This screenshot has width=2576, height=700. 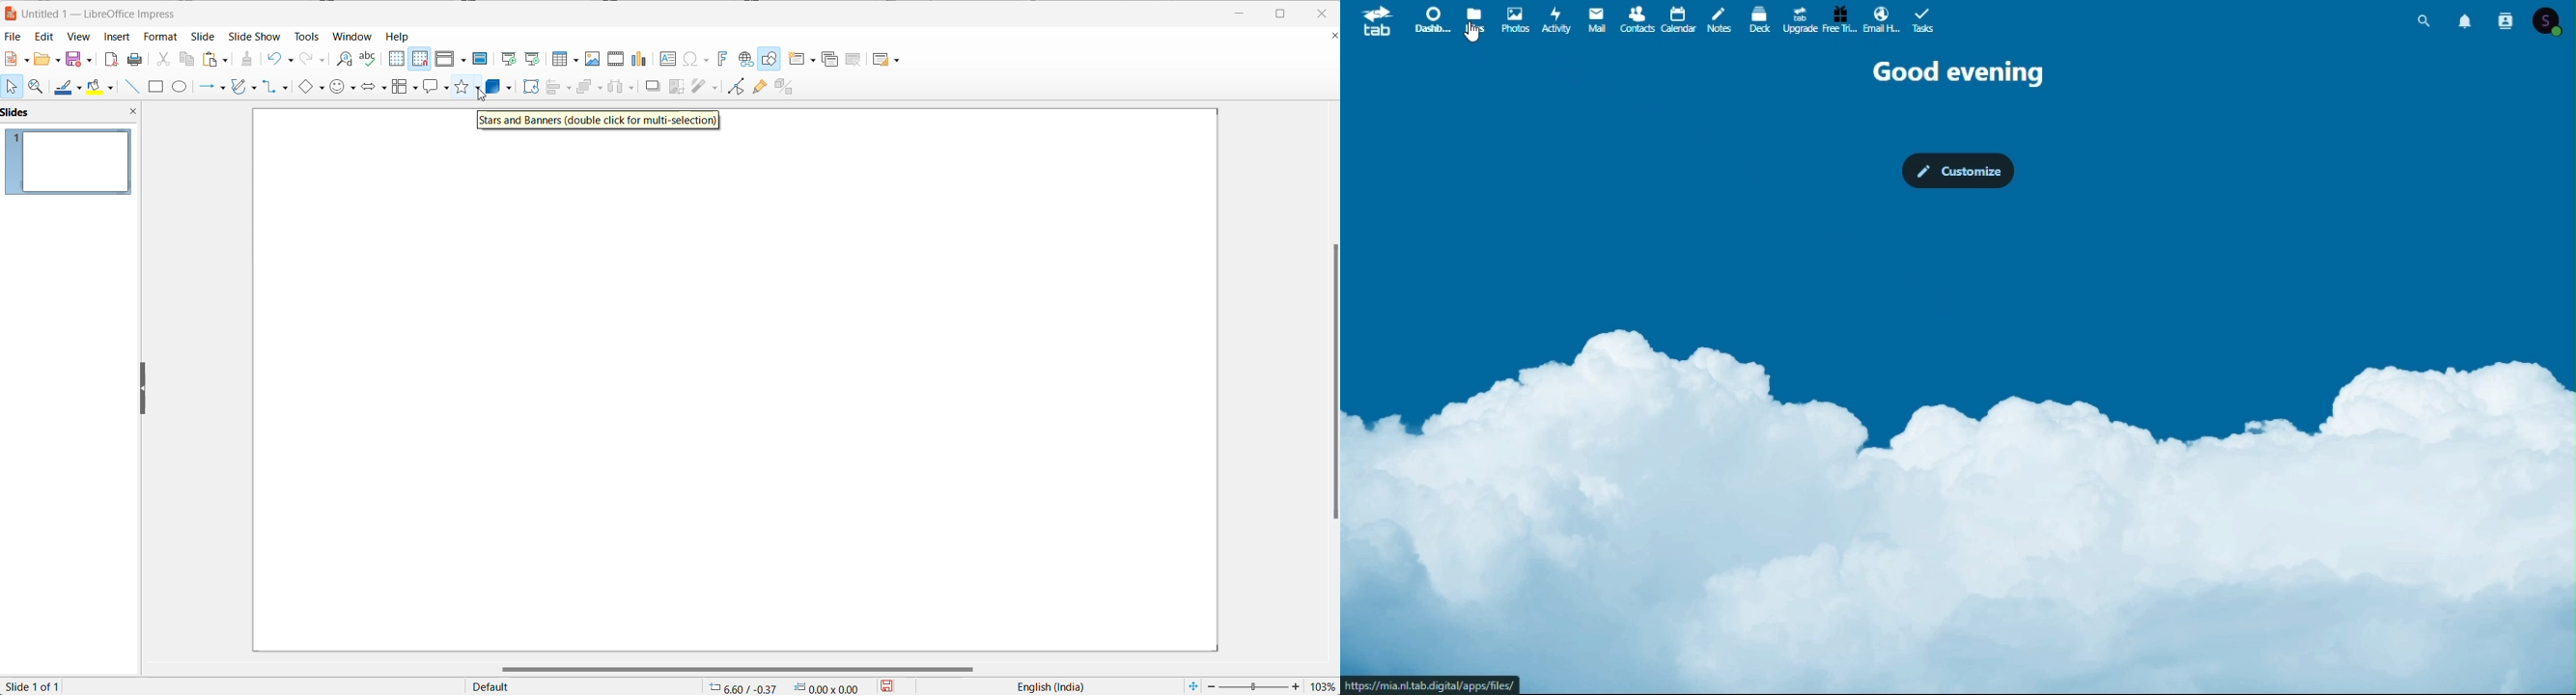 What do you see at coordinates (104, 86) in the screenshot?
I see `fill color` at bounding box center [104, 86].